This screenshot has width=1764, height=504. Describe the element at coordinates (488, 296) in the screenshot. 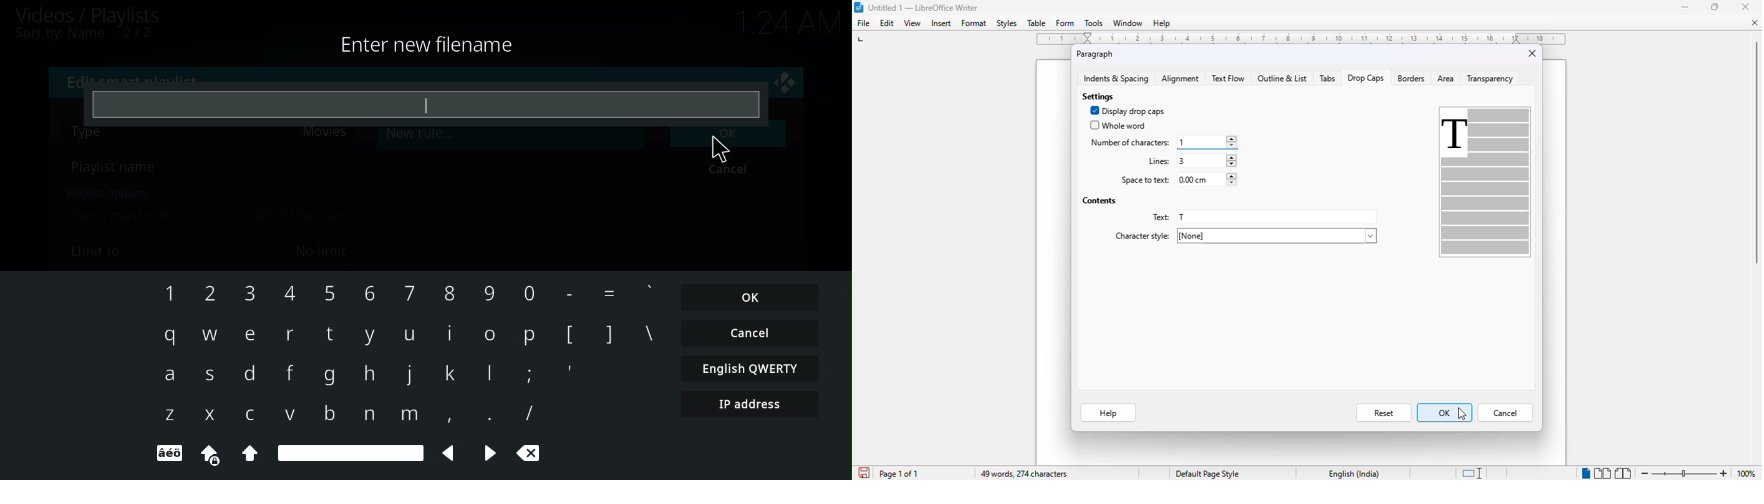

I see `` at that location.